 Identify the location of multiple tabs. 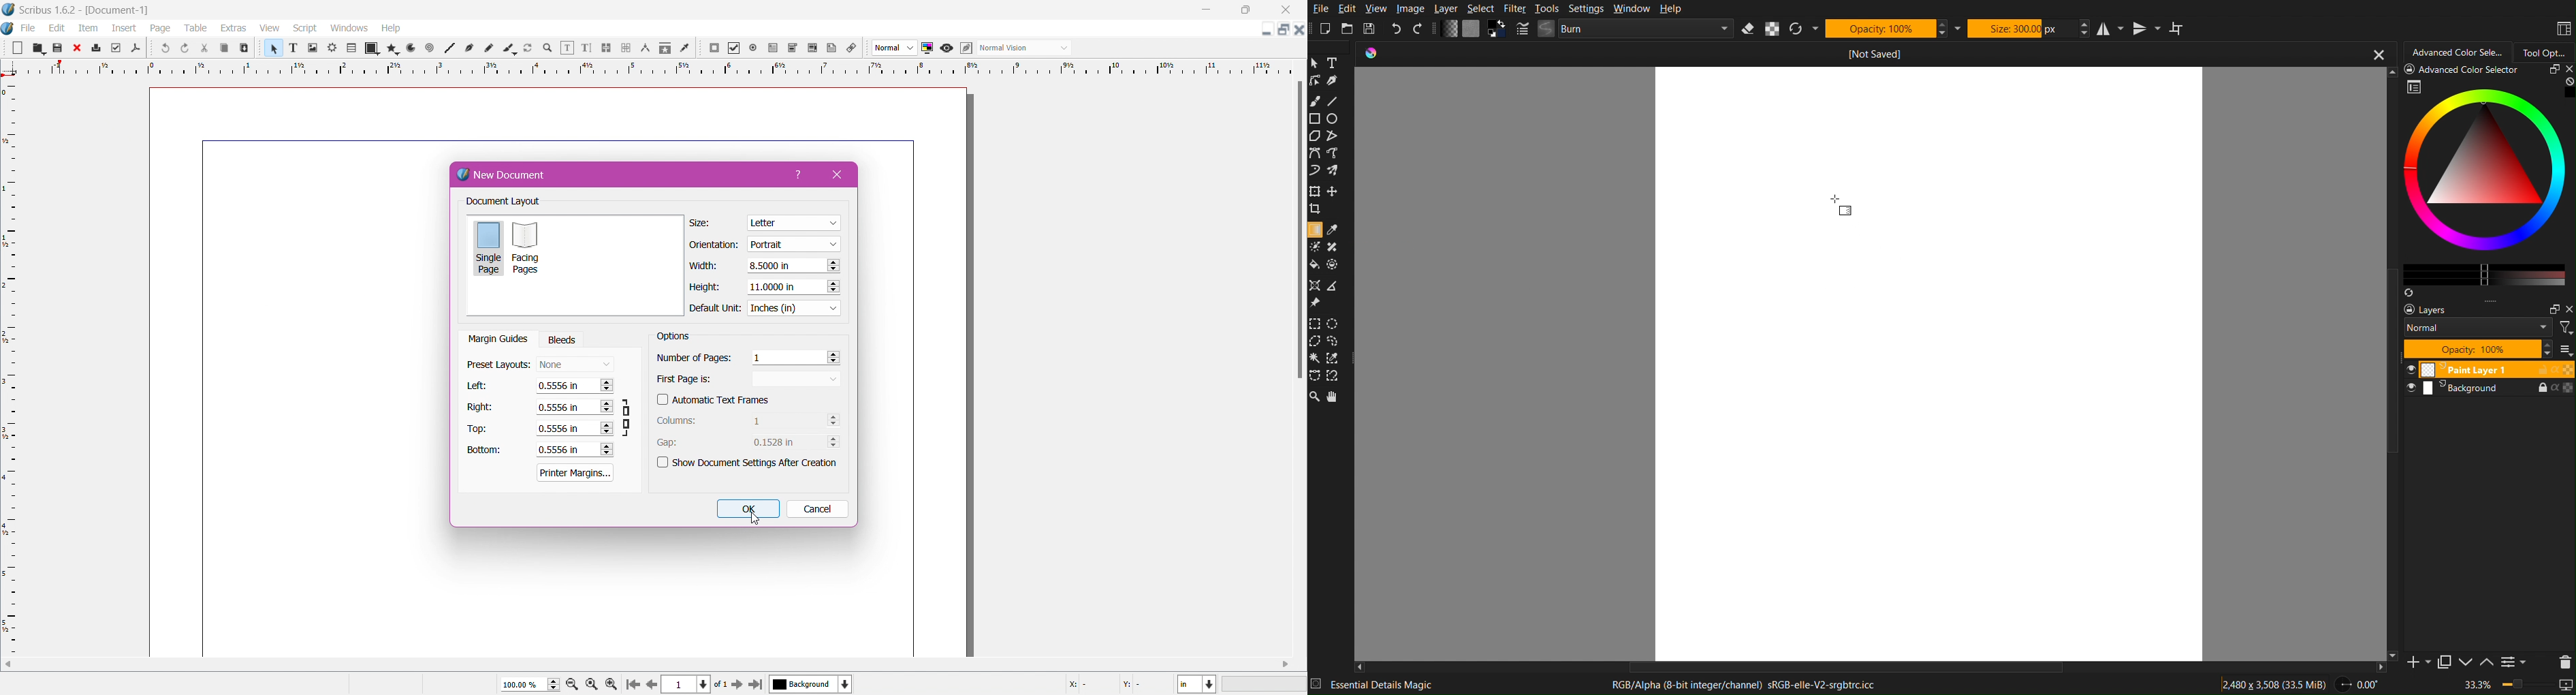
(1284, 28).